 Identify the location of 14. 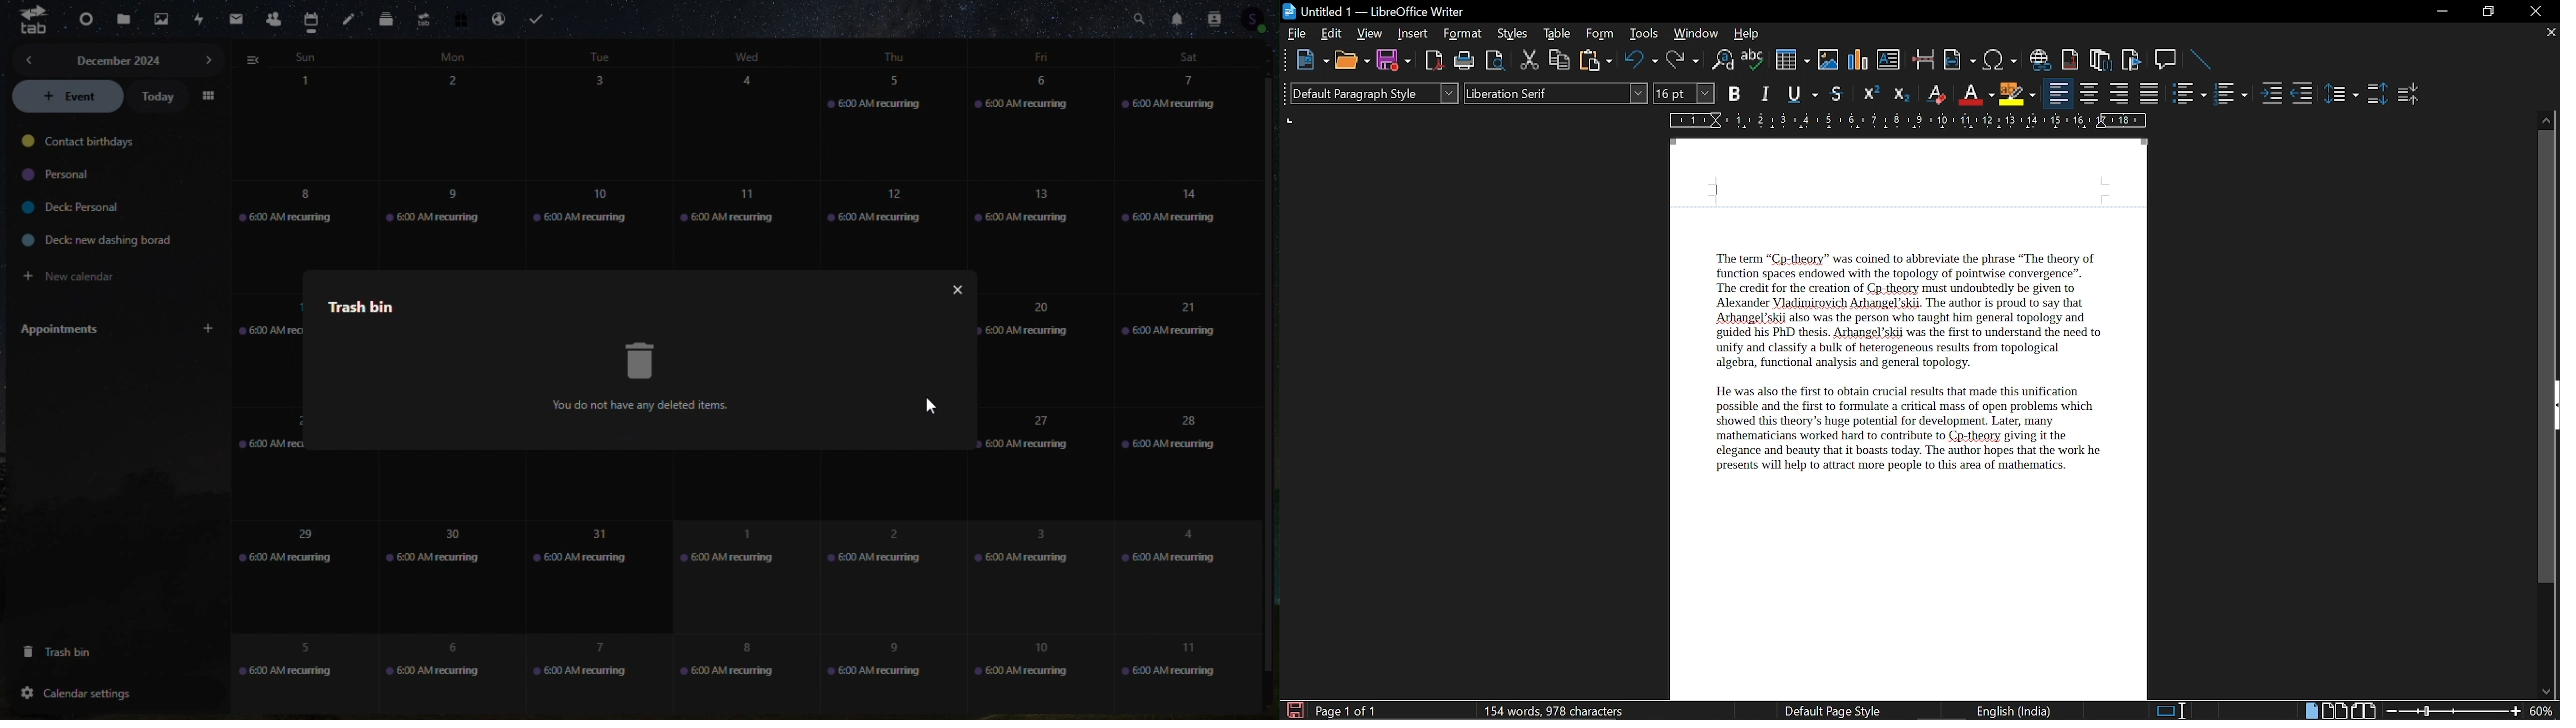
(1189, 235).